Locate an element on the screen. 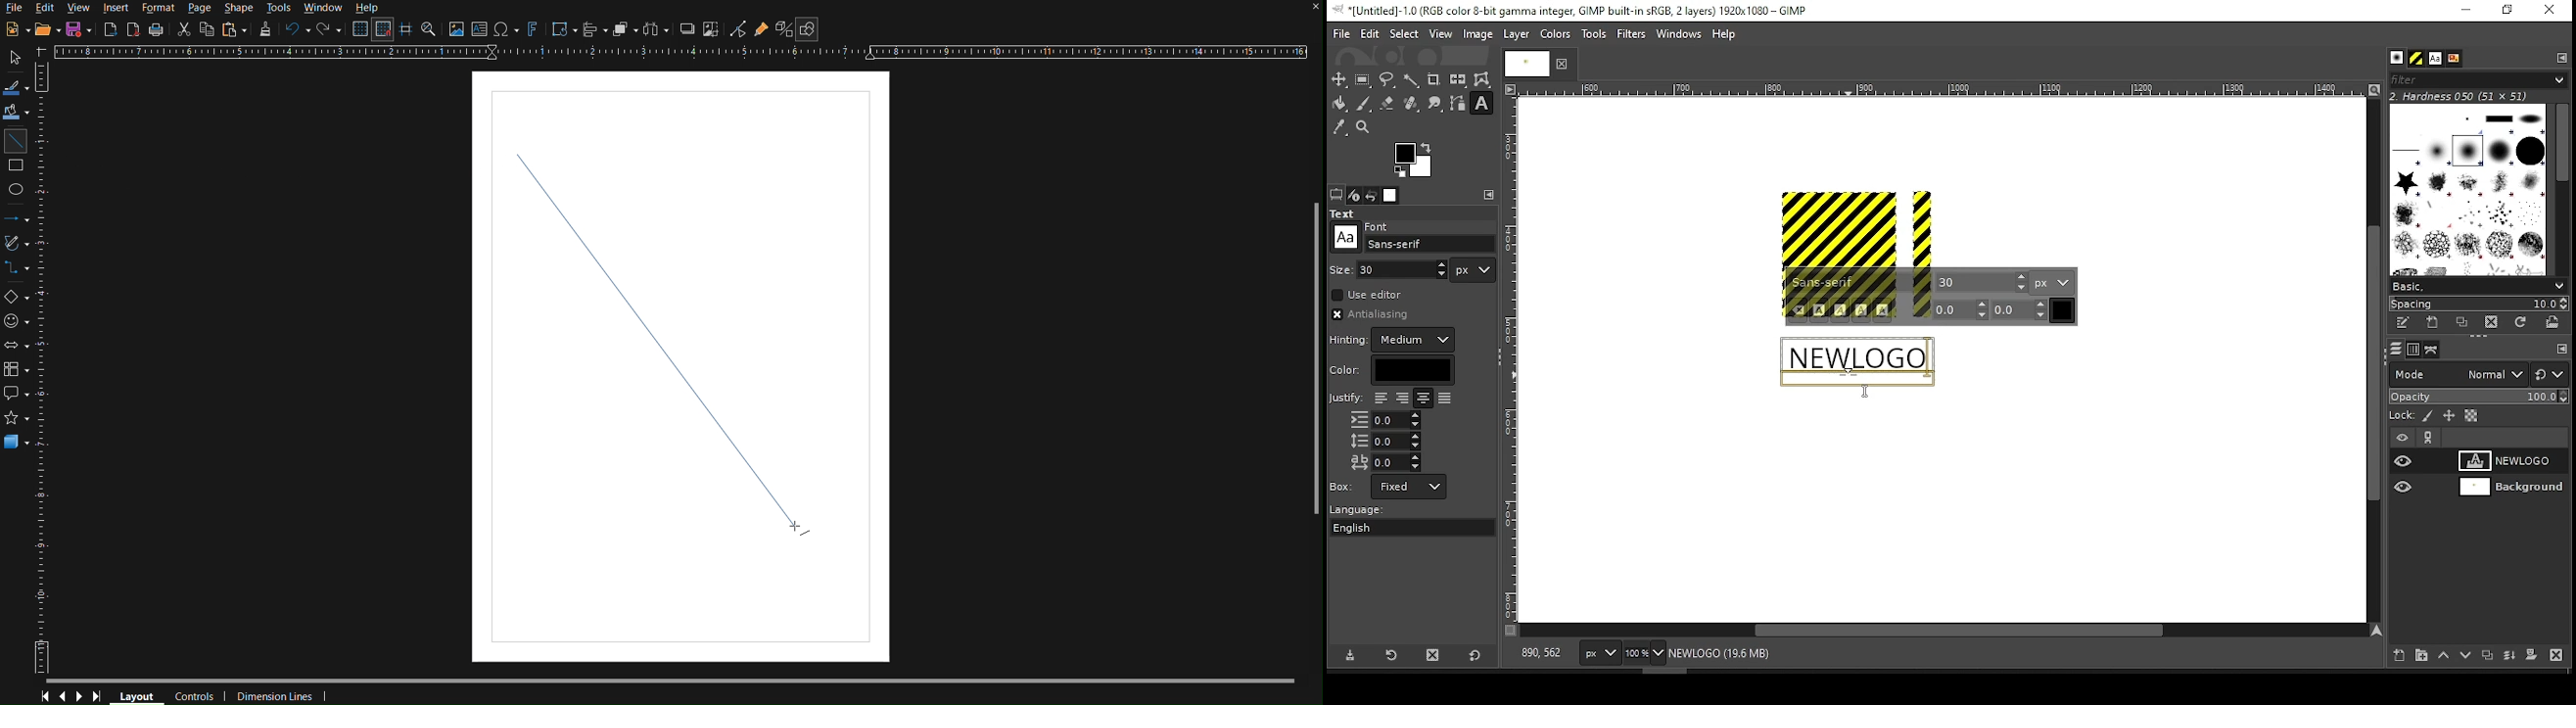  Formatting is located at coordinates (265, 30).